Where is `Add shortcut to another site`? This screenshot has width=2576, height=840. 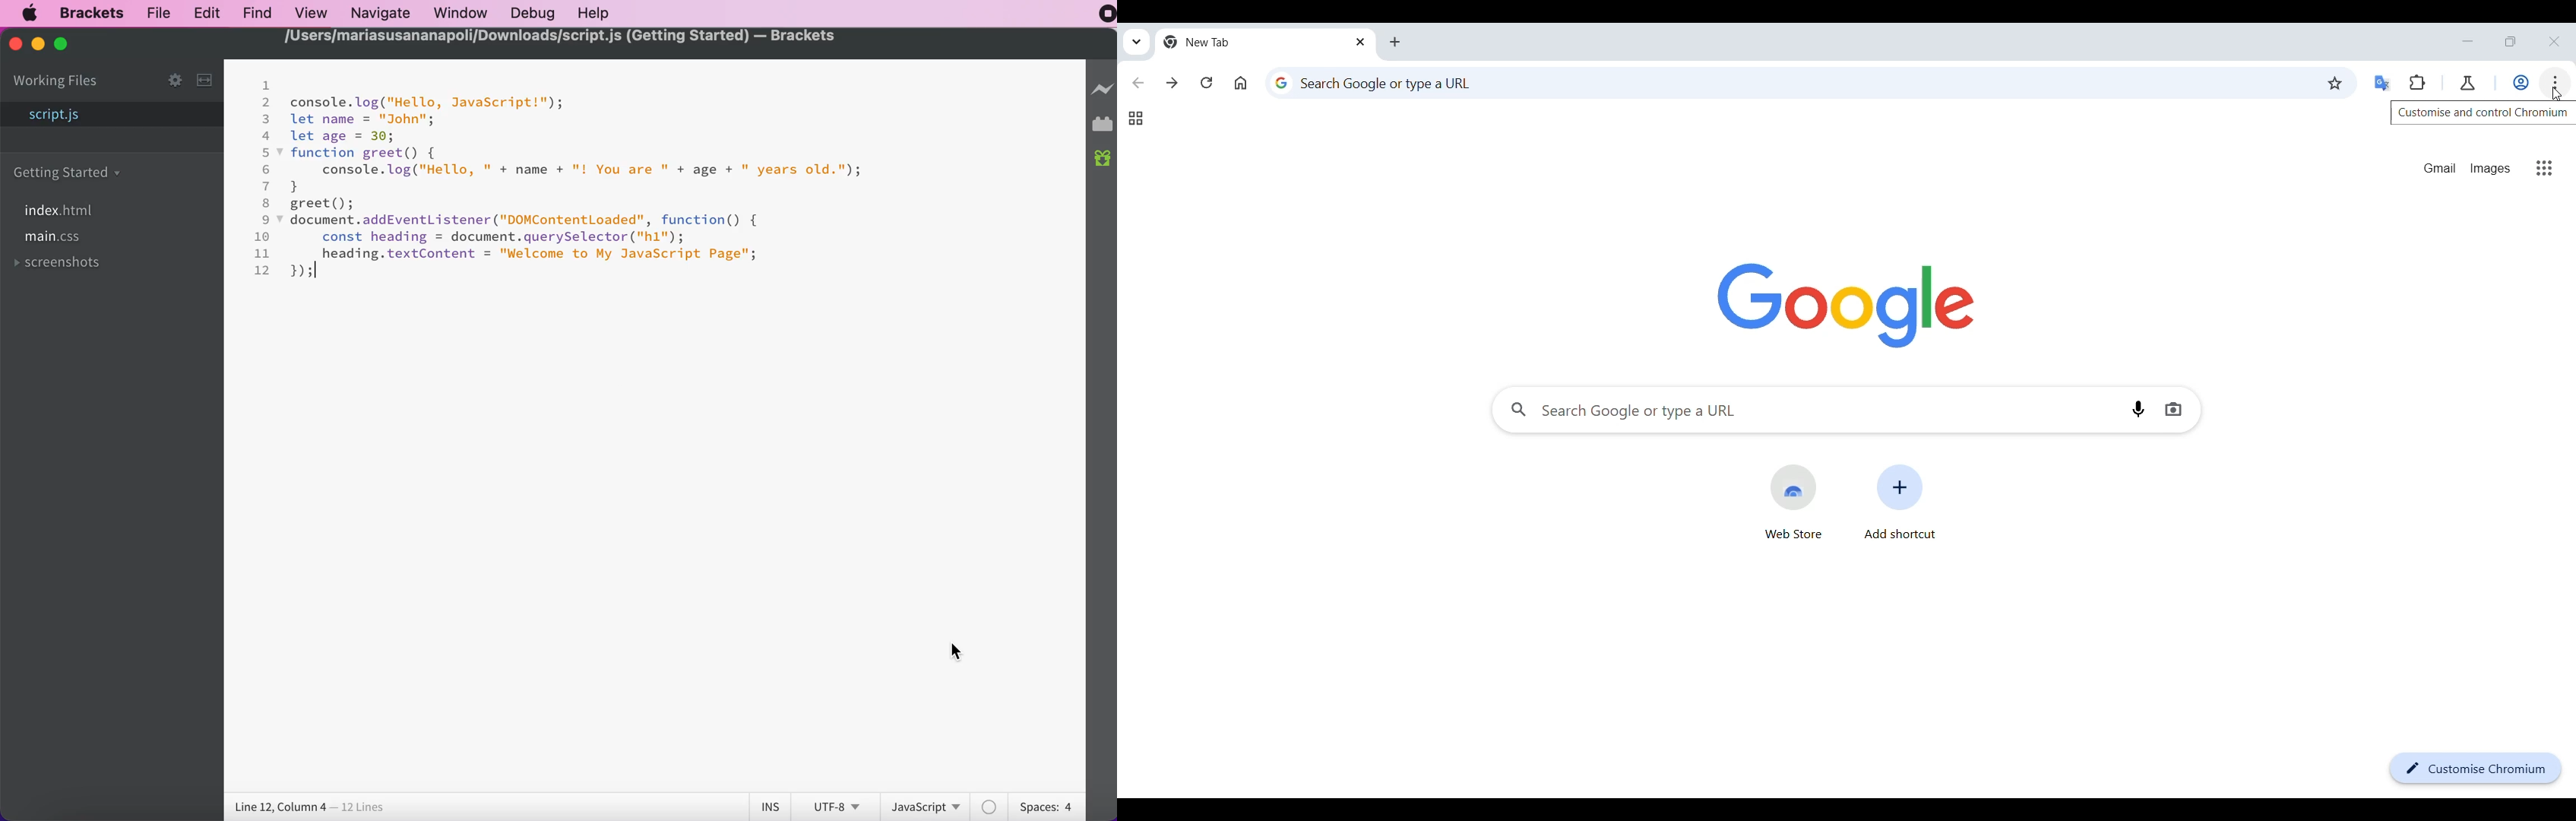 Add shortcut to another site is located at coordinates (1898, 502).